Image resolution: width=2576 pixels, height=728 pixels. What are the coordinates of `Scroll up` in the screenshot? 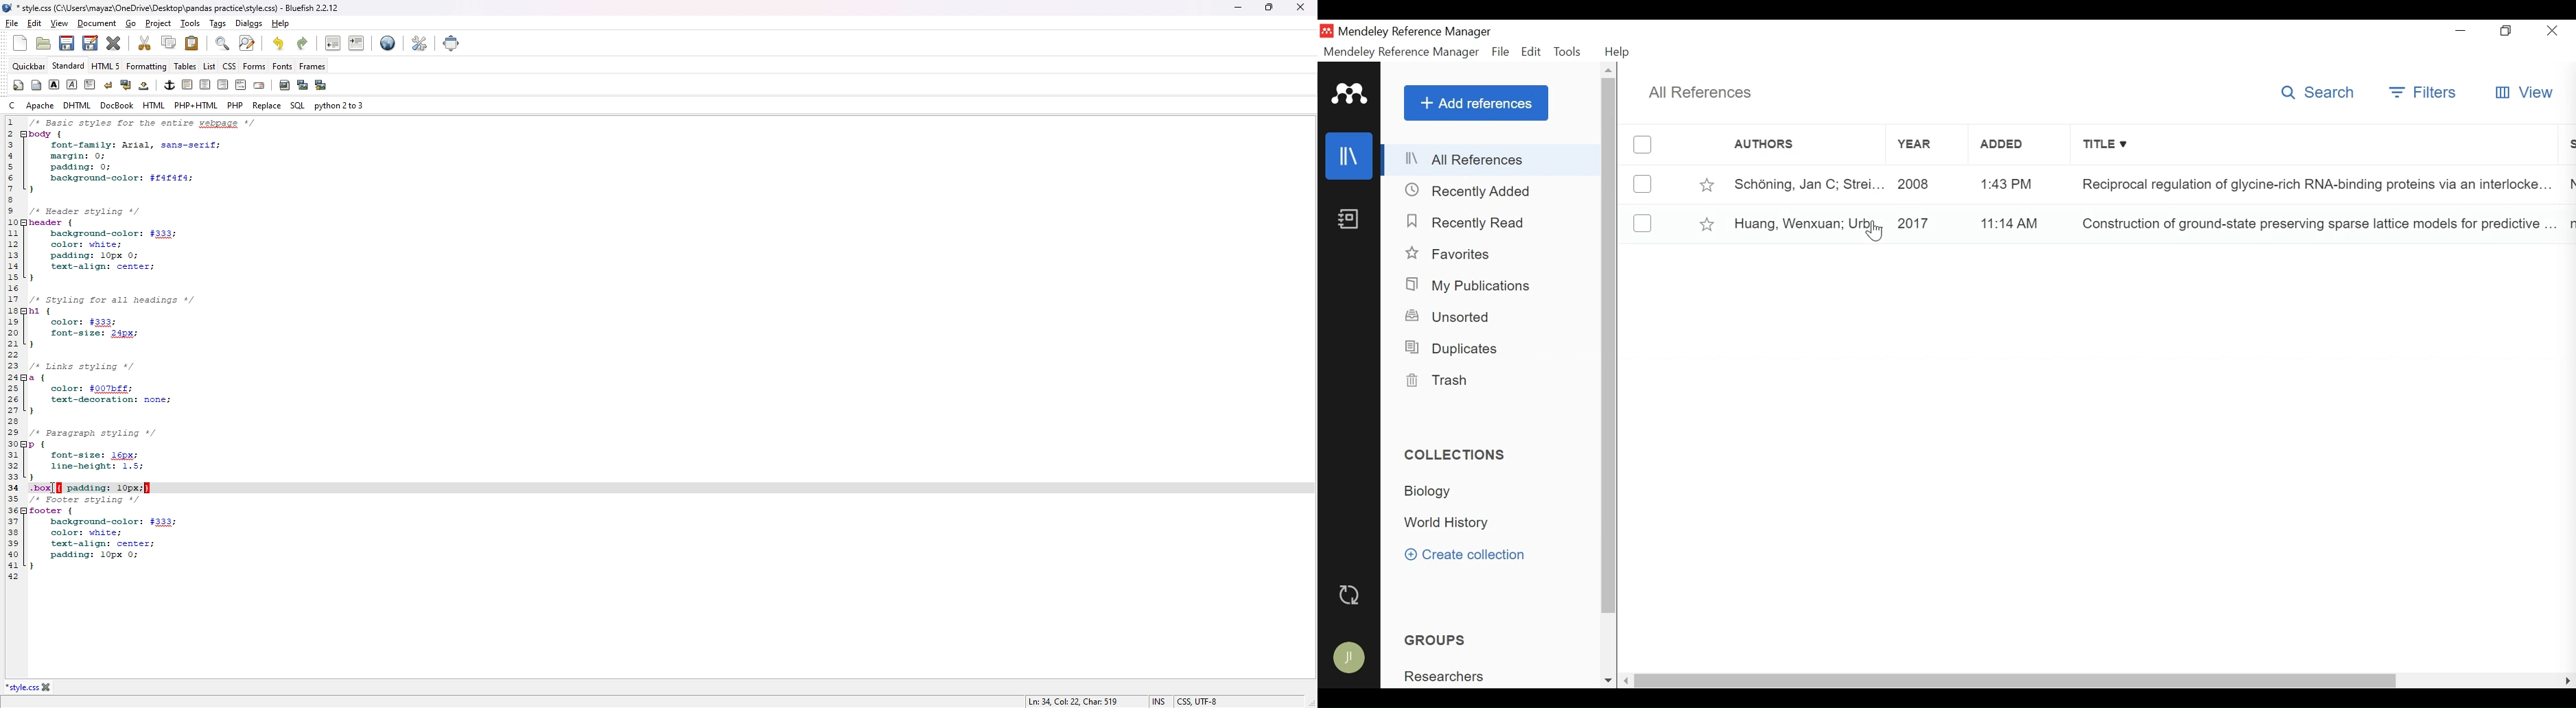 It's located at (1609, 69).